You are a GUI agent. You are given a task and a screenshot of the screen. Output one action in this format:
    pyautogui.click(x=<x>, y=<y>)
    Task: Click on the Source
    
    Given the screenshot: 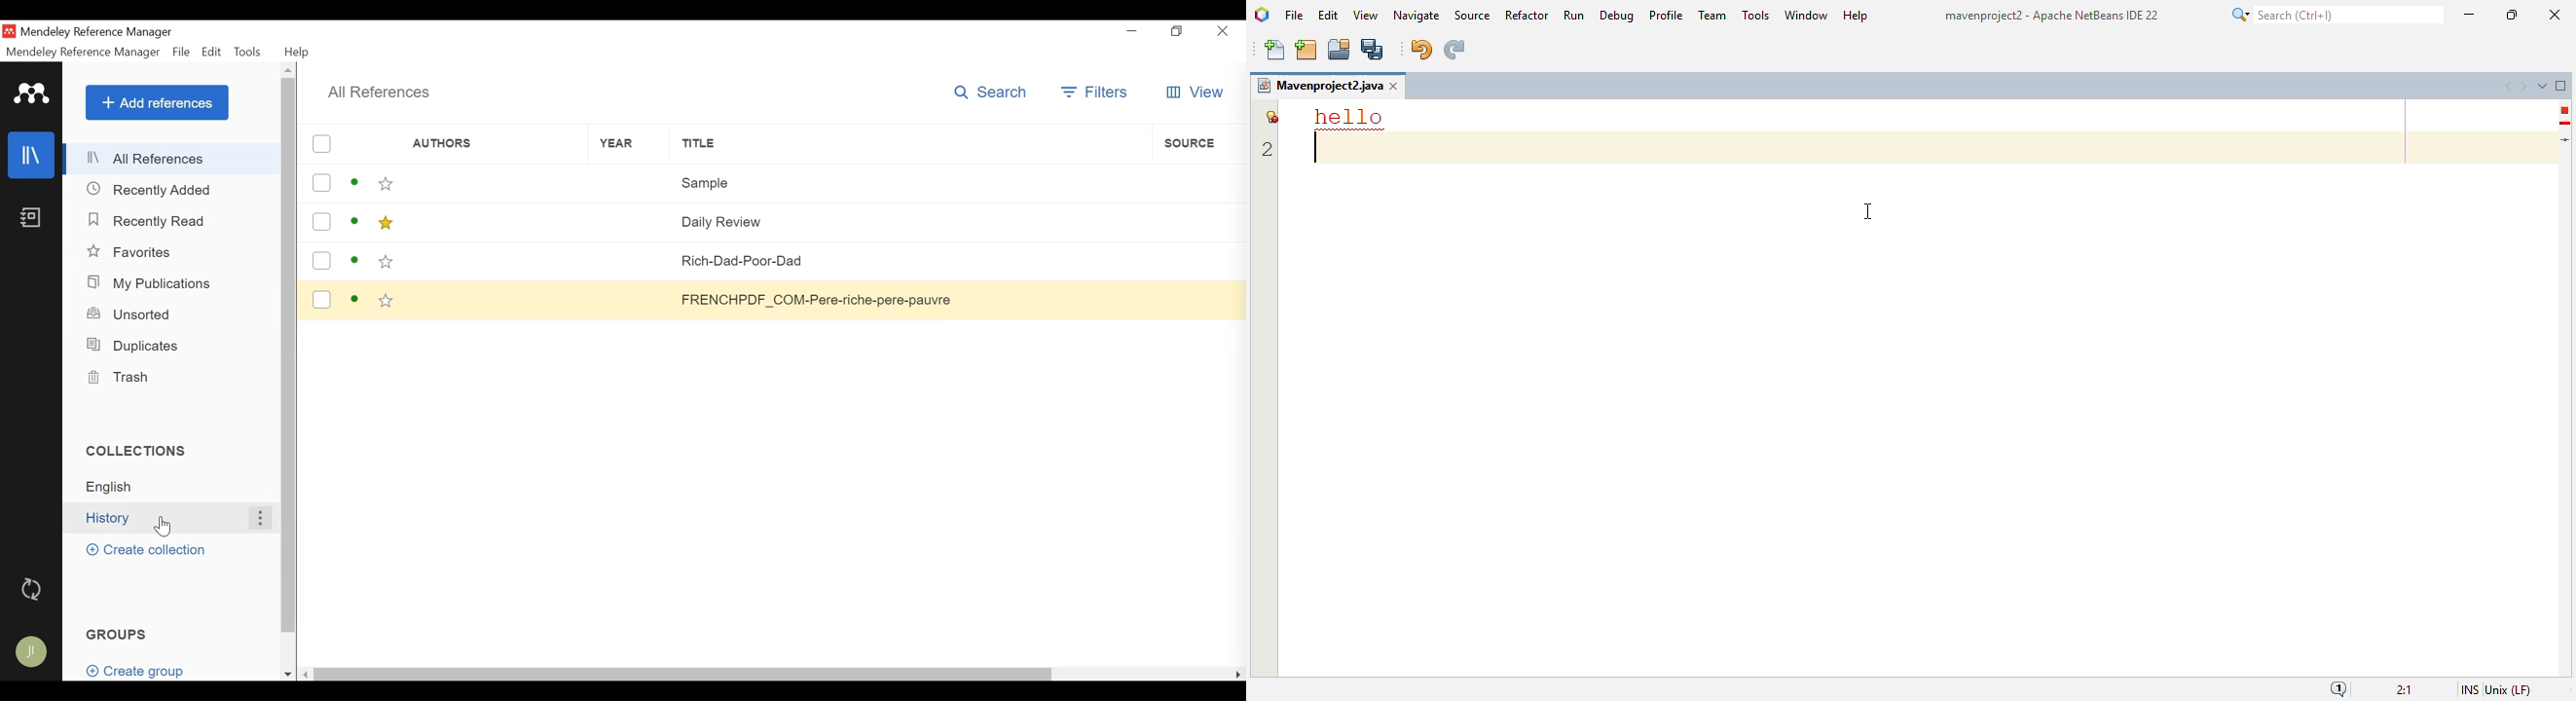 What is the action you would take?
    pyautogui.click(x=1198, y=180)
    